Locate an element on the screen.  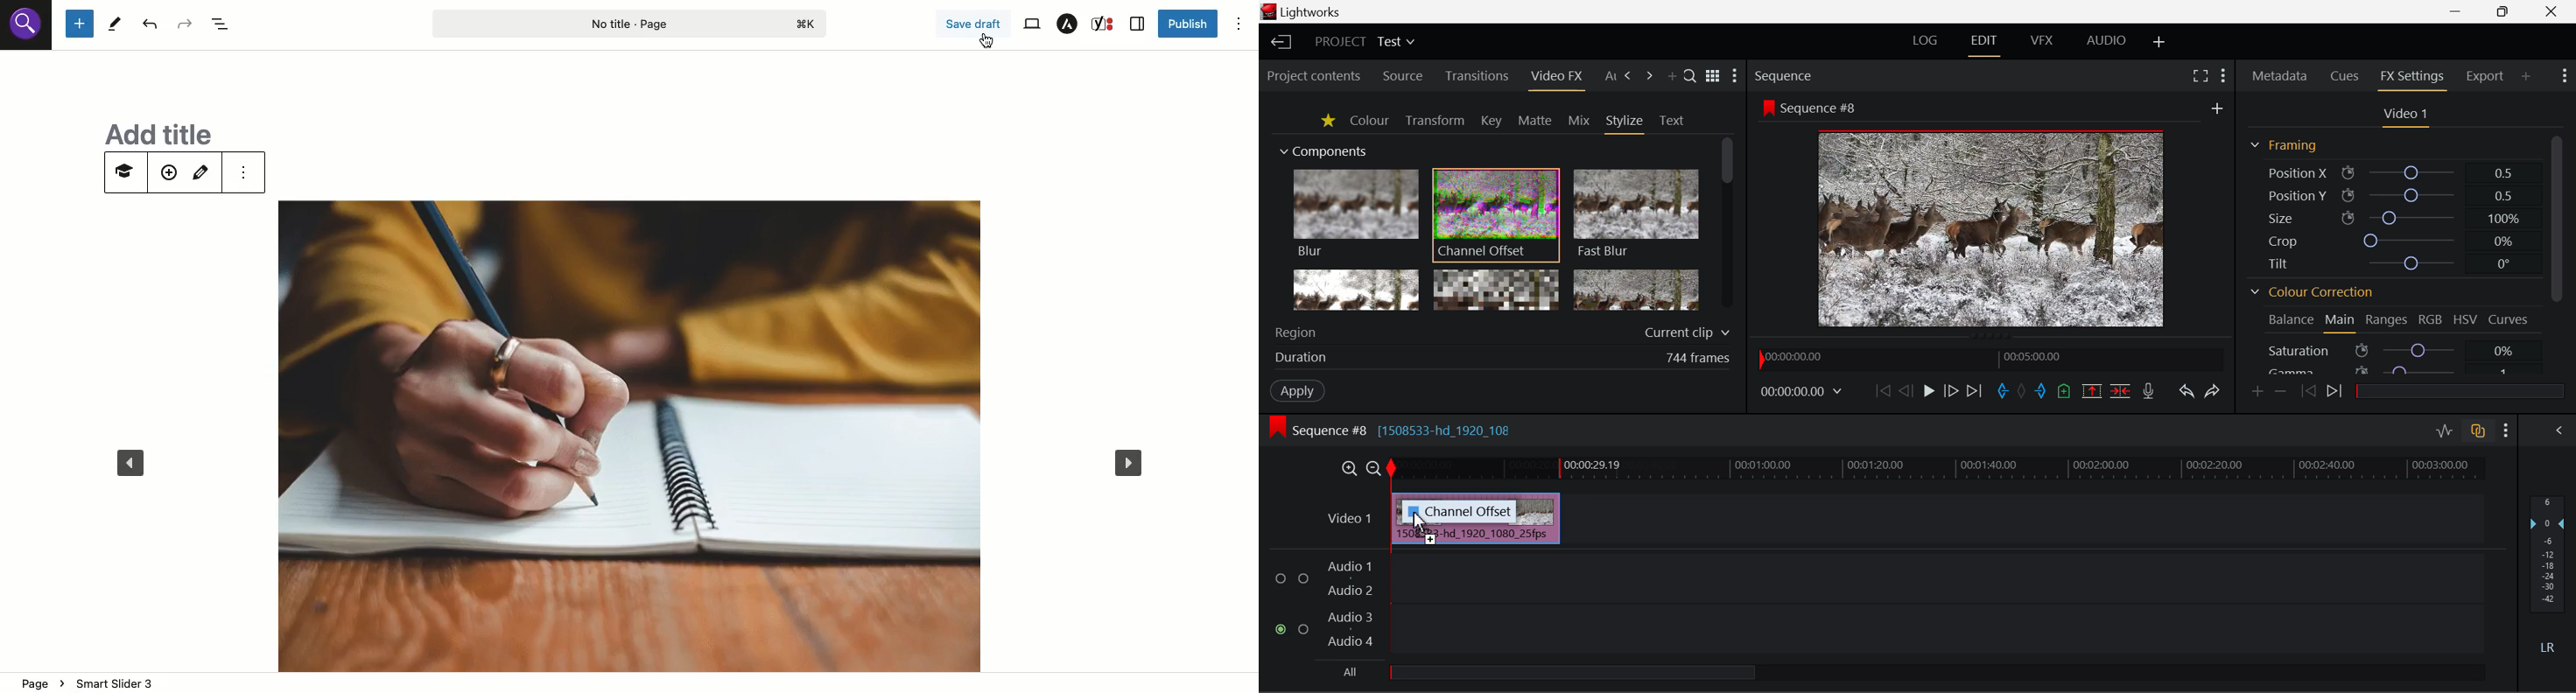
Position Y is located at coordinates (2390, 195).